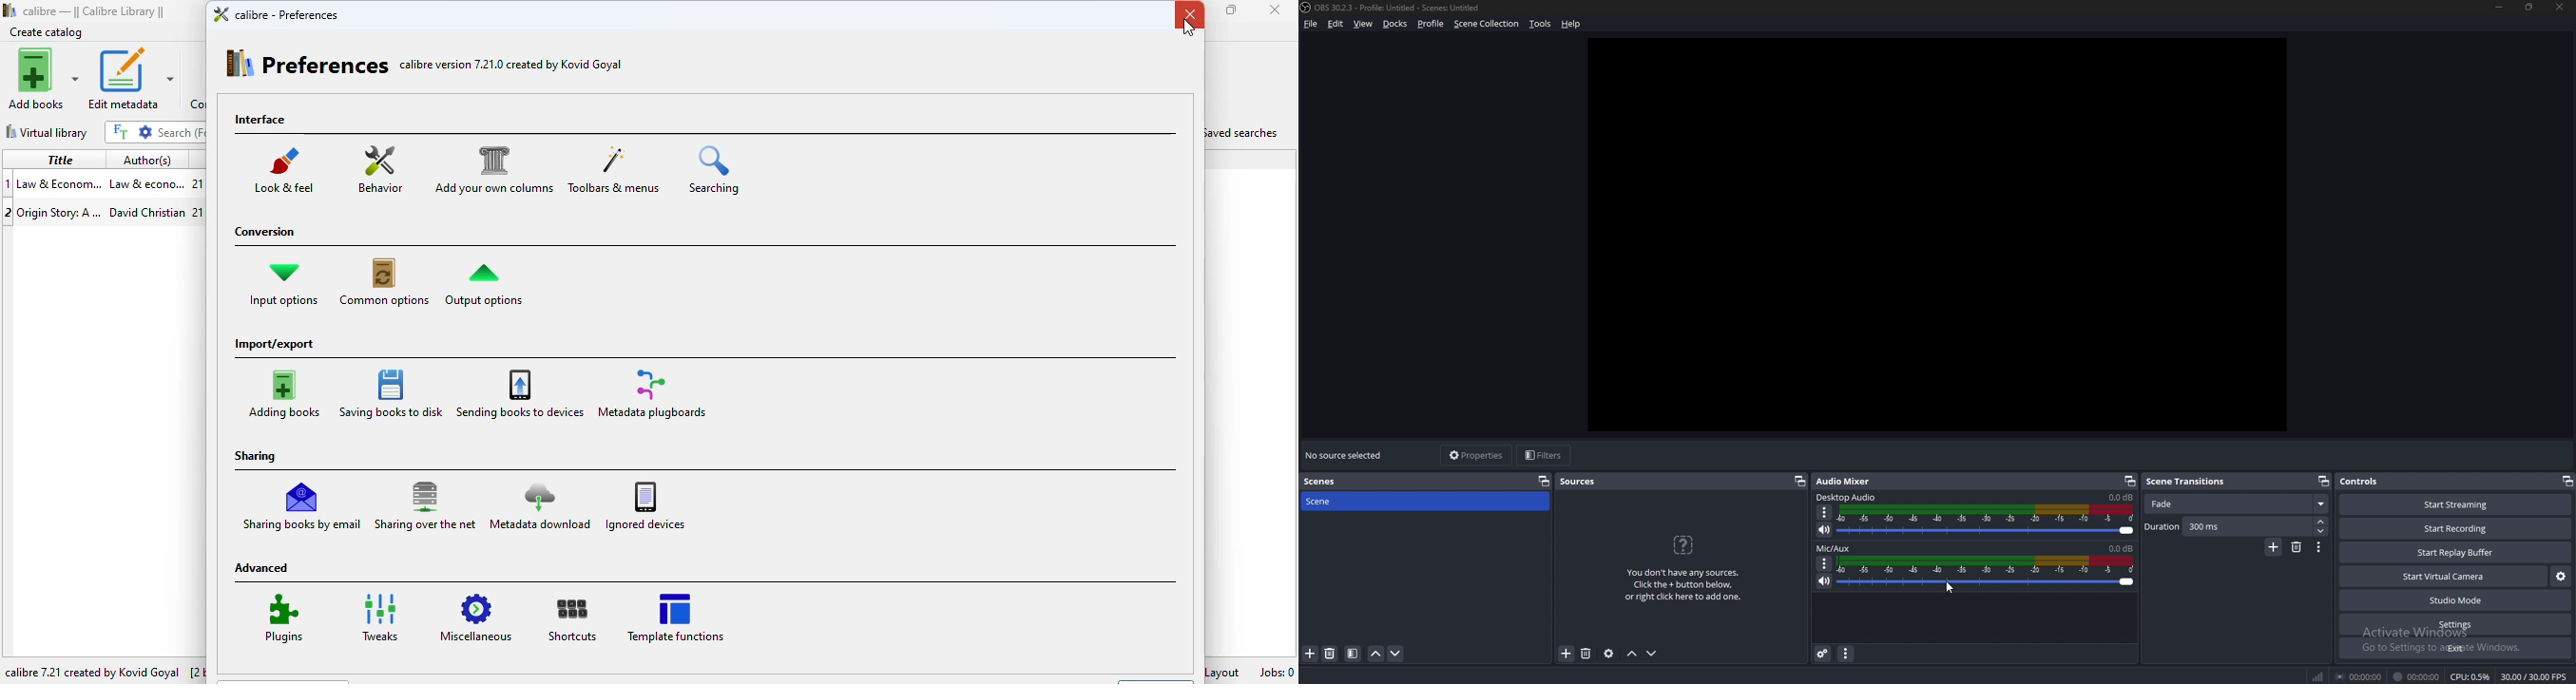  What do you see at coordinates (1631, 654) in the screenshot?
I see `move source up` at bounding box center [1631, 654].